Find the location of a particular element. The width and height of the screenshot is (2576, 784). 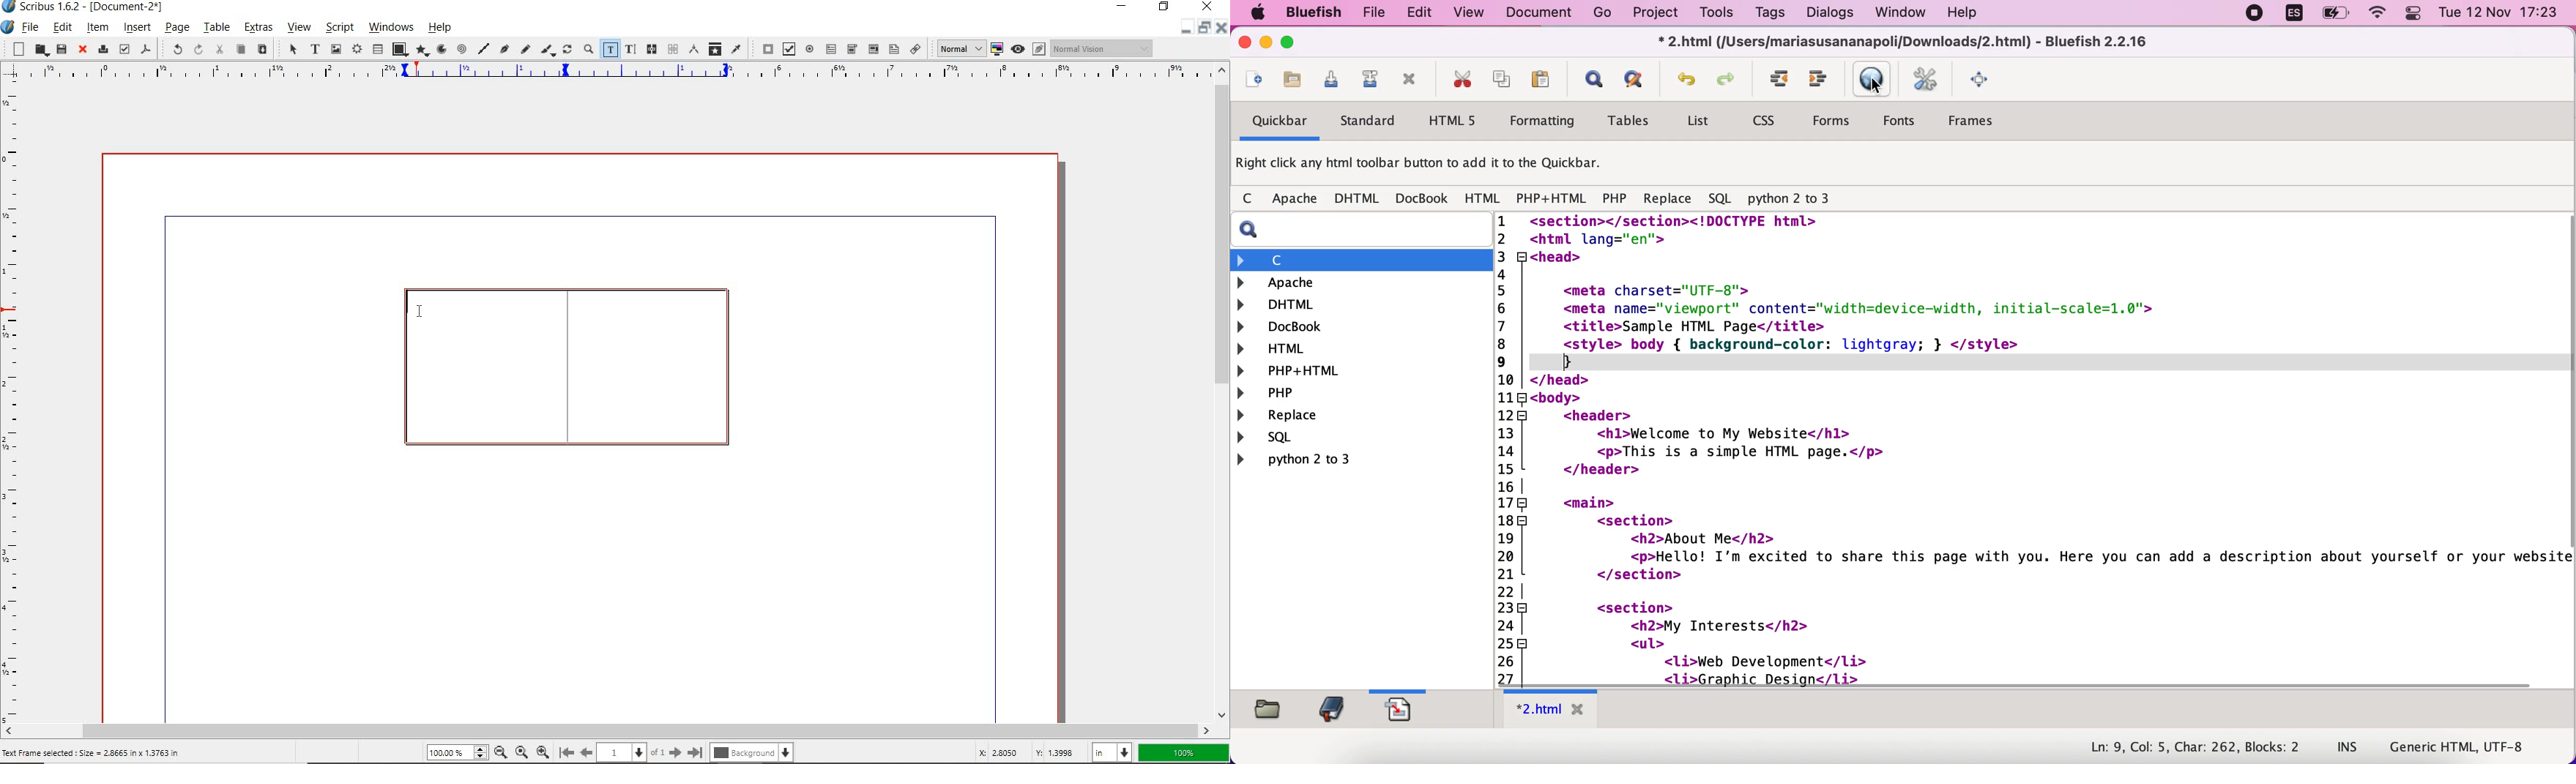

render frame is located at coordinates (356, 48).